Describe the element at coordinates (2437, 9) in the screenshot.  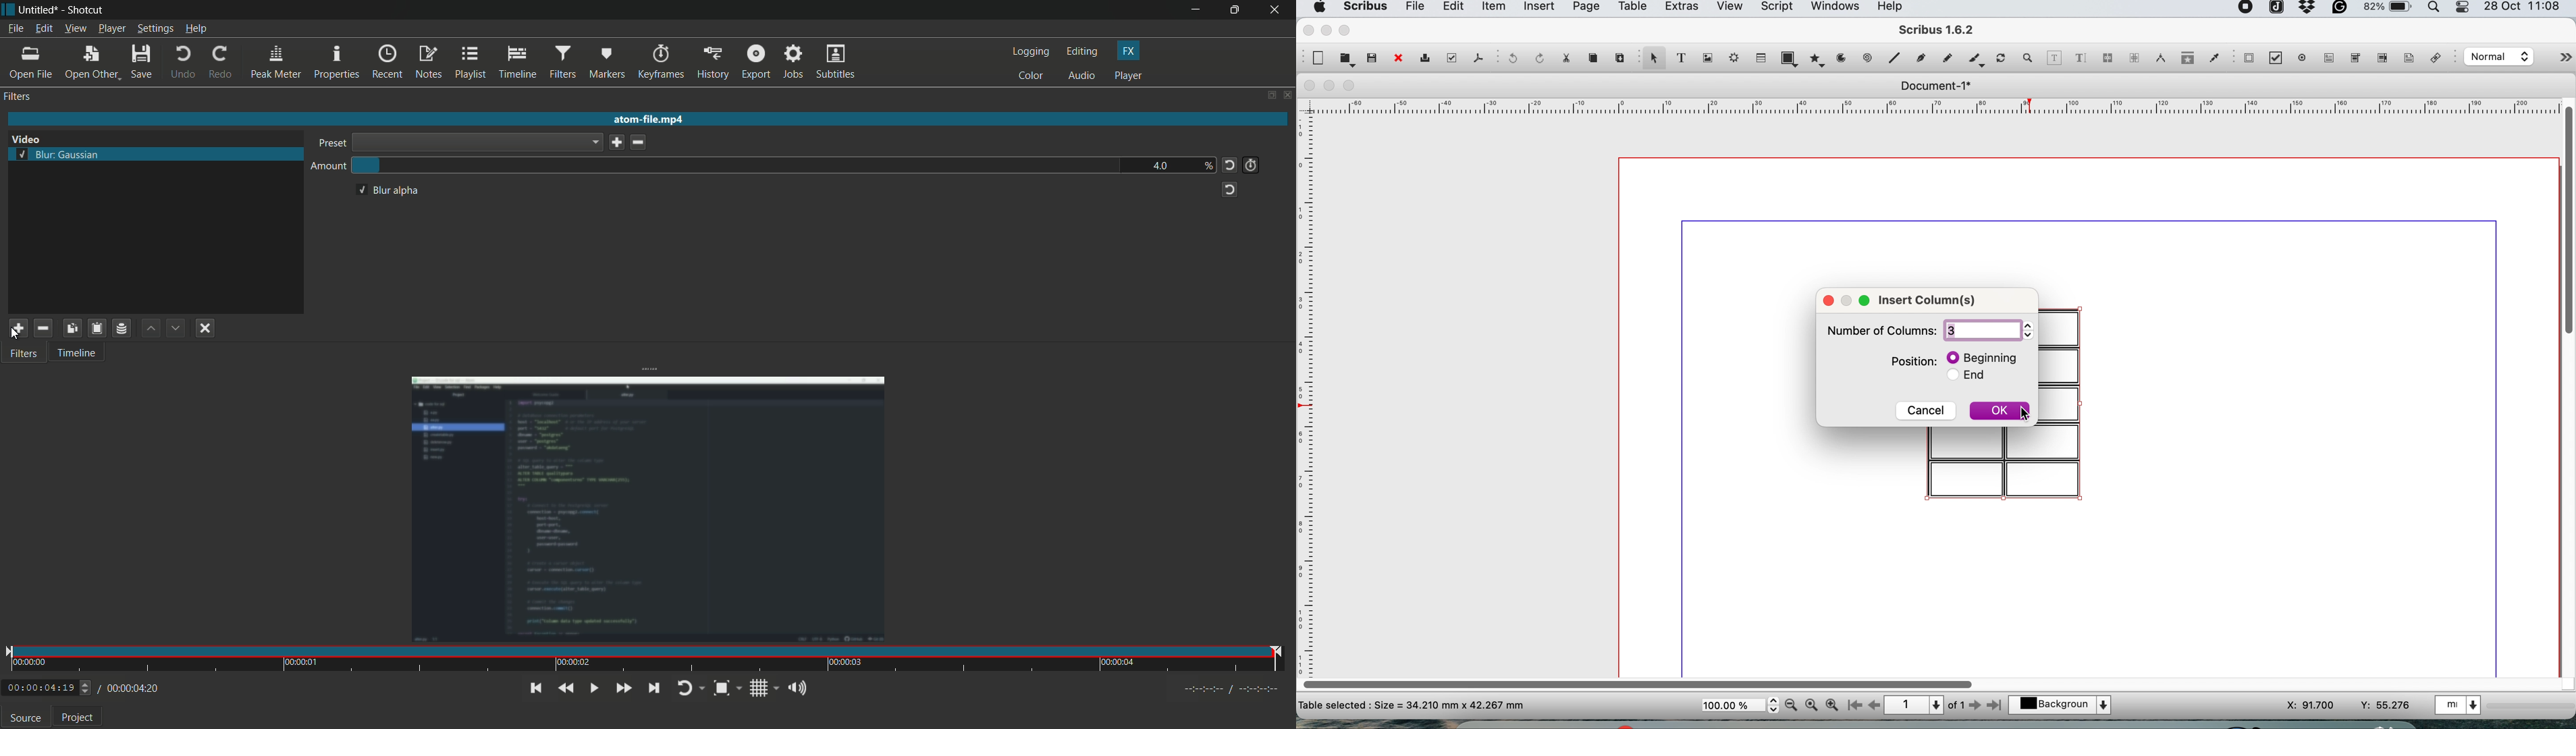
I see `spotlight search` at that location.